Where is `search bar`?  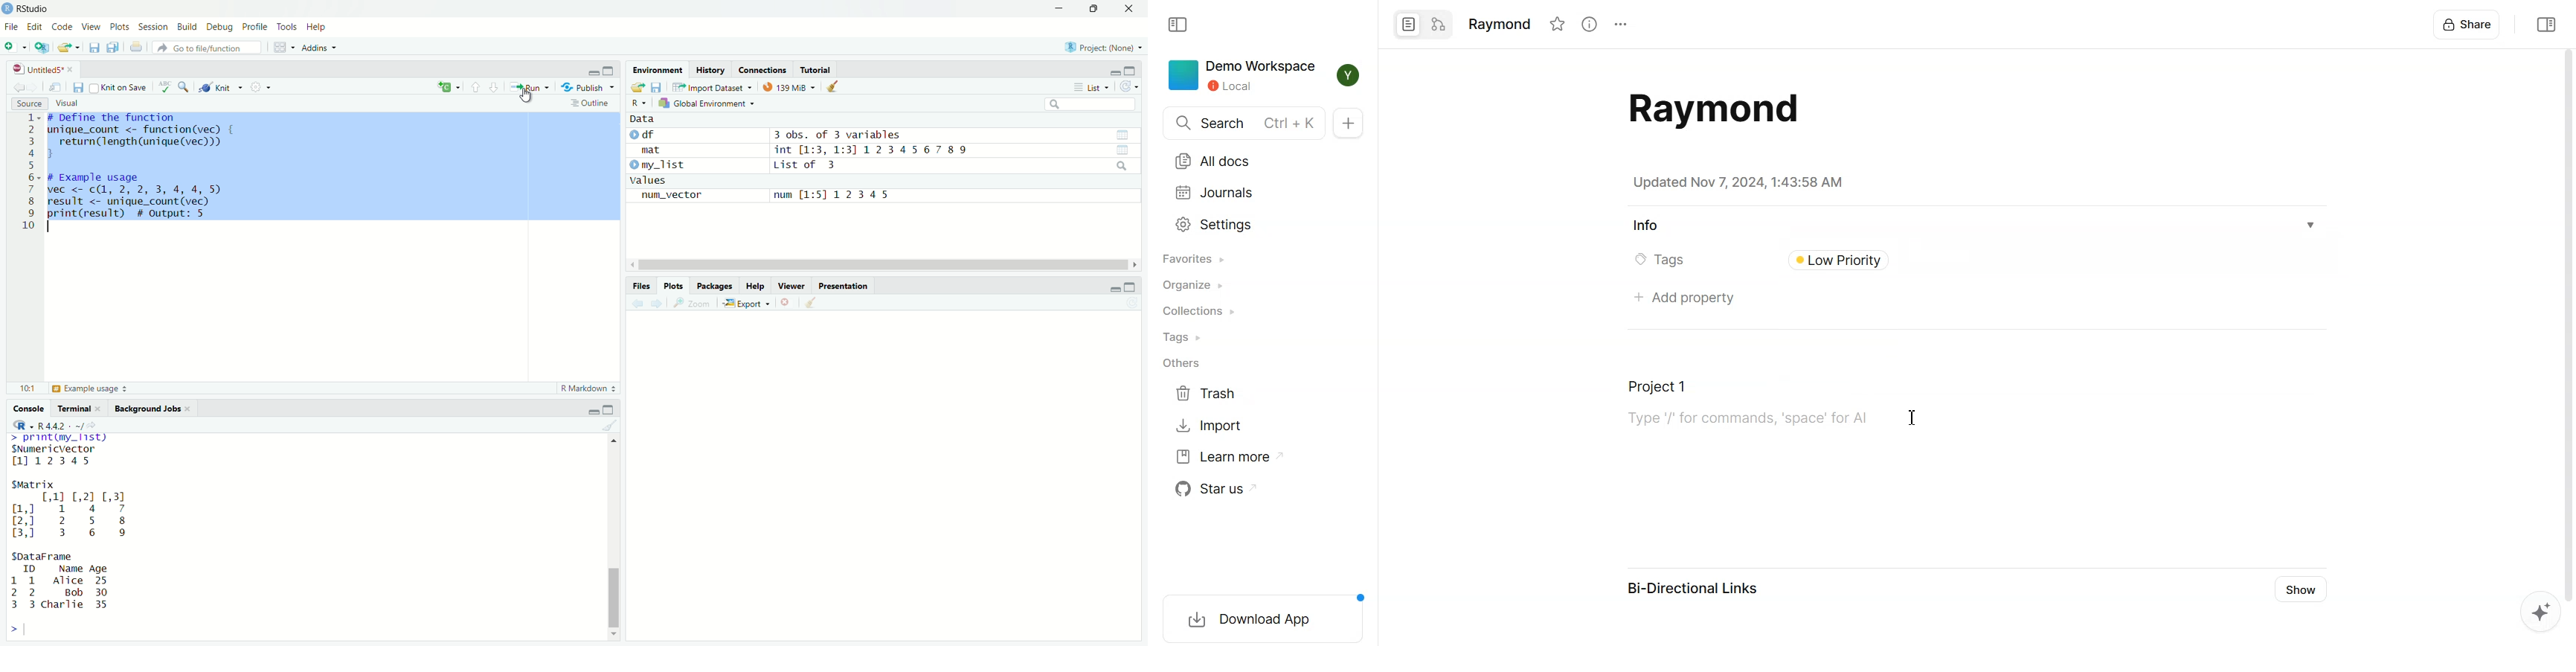 search bar is located at coordinates (1092, 103).